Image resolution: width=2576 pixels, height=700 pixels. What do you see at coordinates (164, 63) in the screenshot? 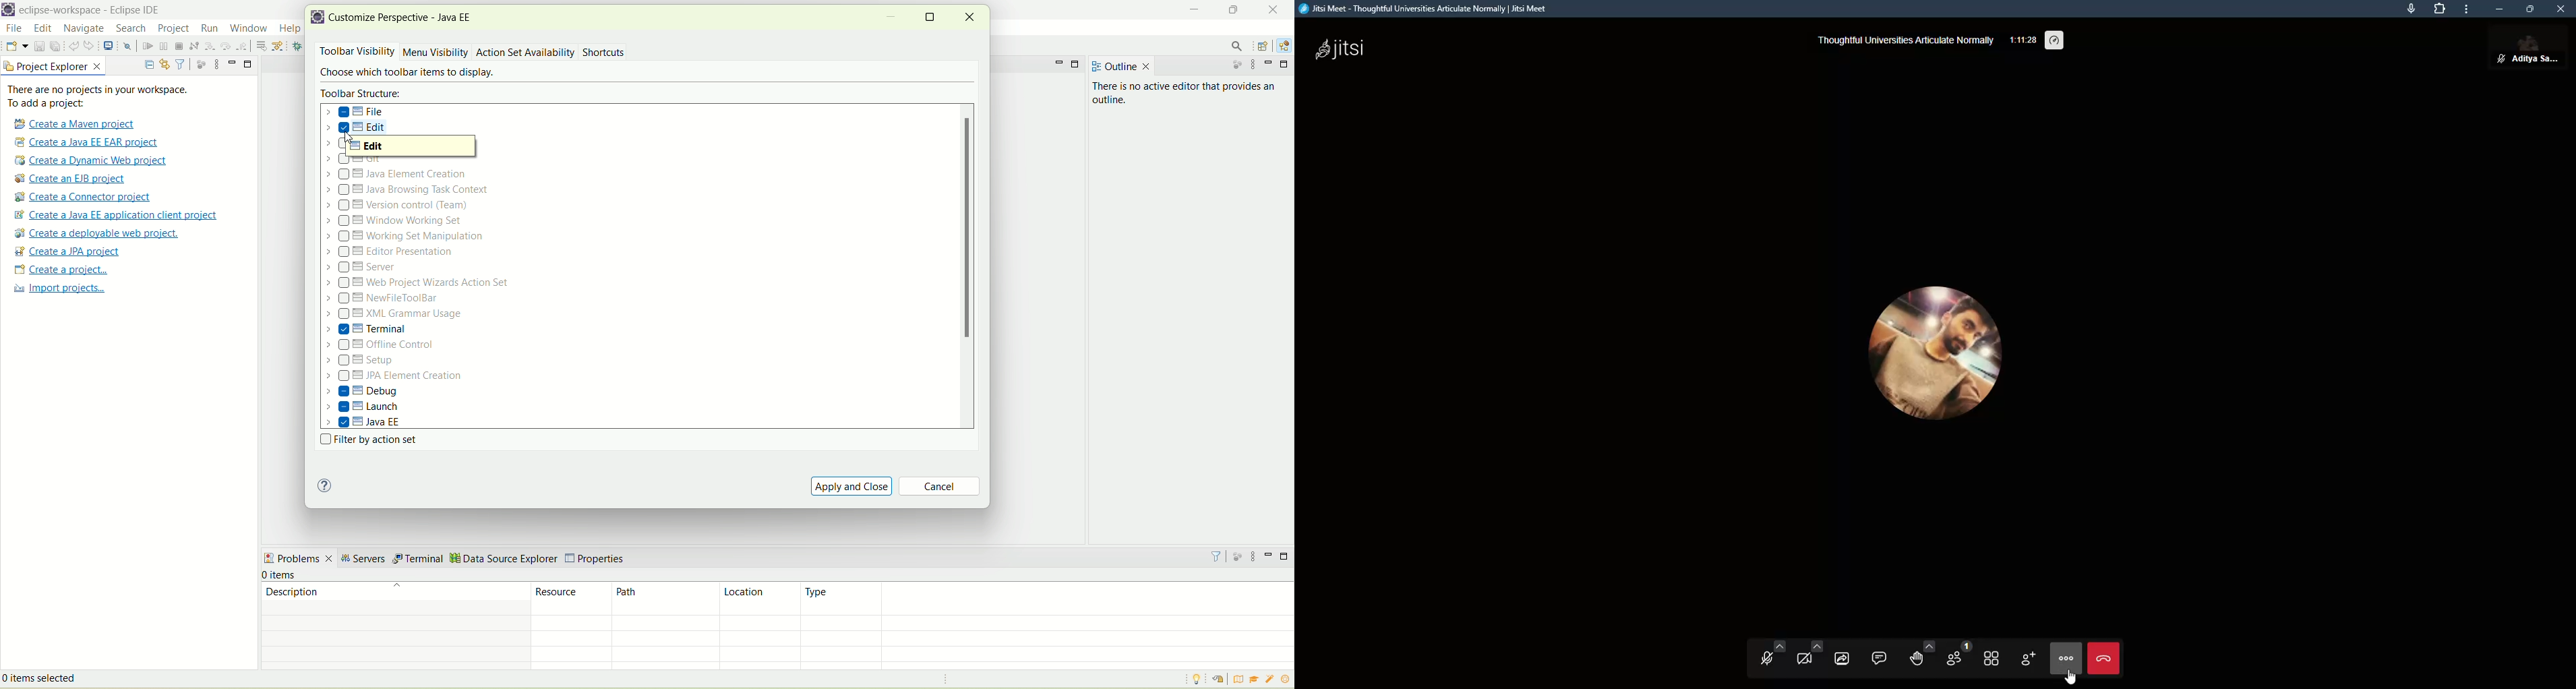
I see `link with editor` at bounding box center [164, 63].